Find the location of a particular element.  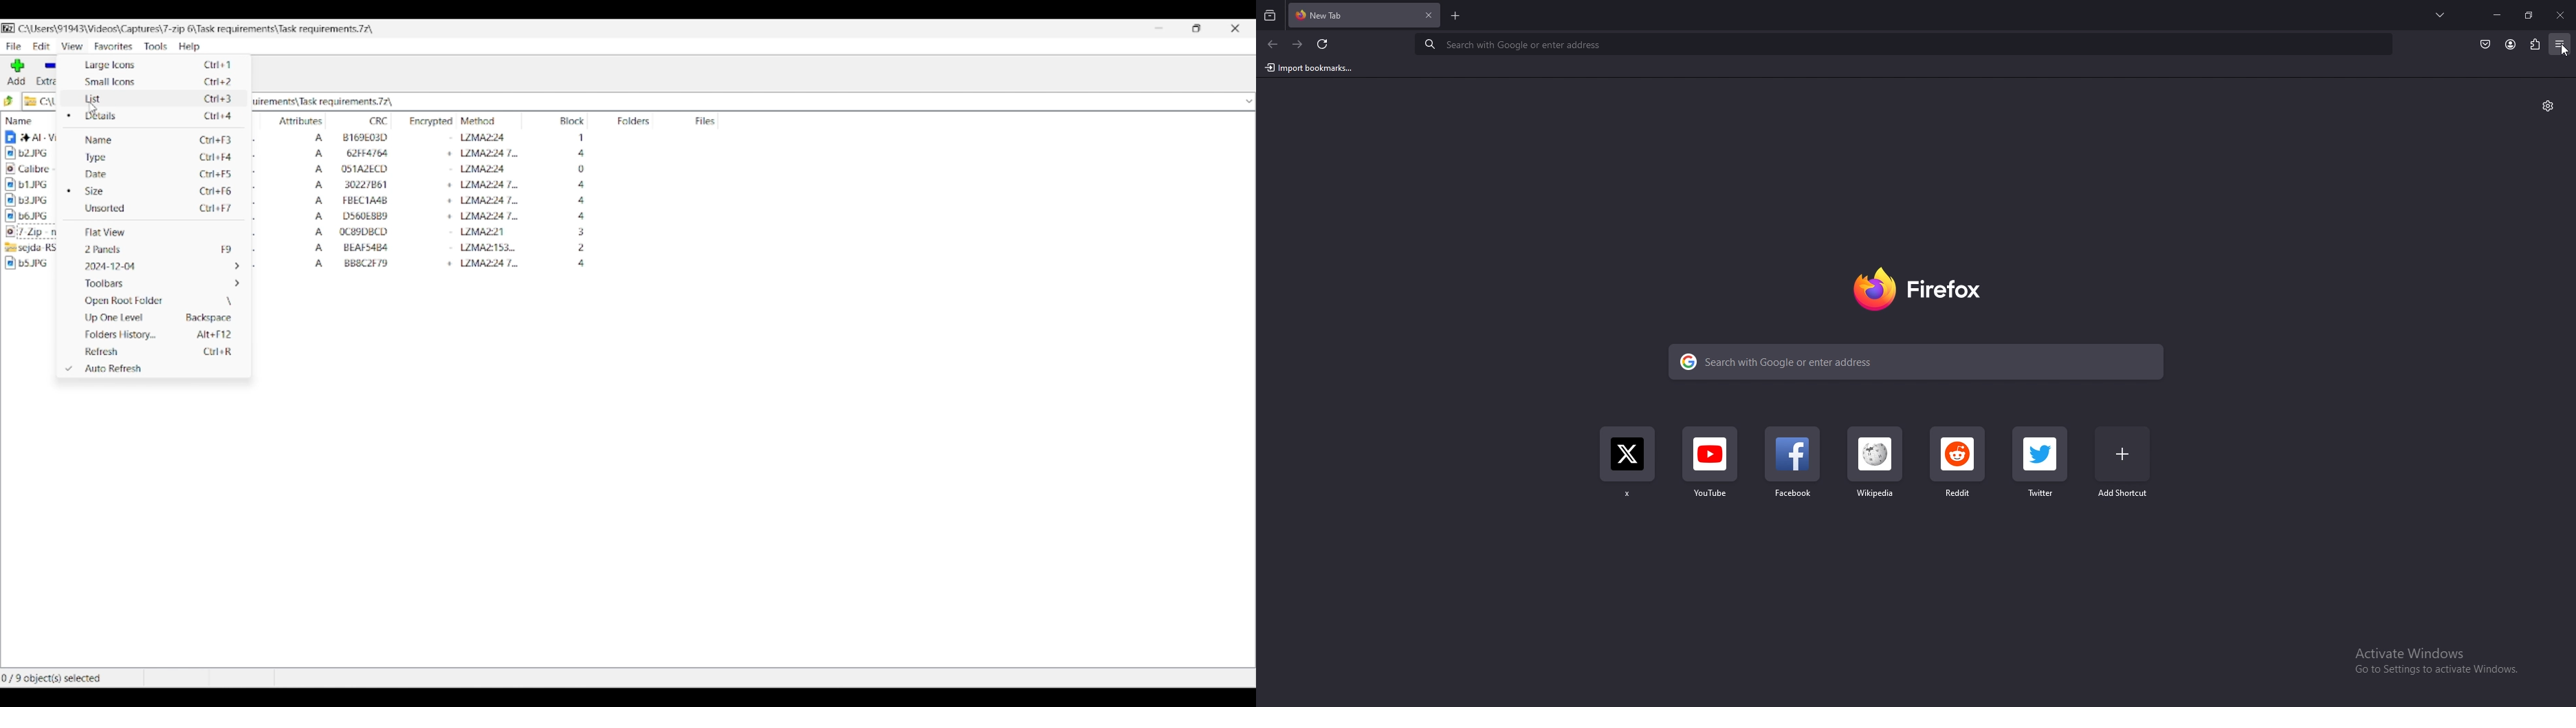

facebook is located at coordinates (1793, 468).